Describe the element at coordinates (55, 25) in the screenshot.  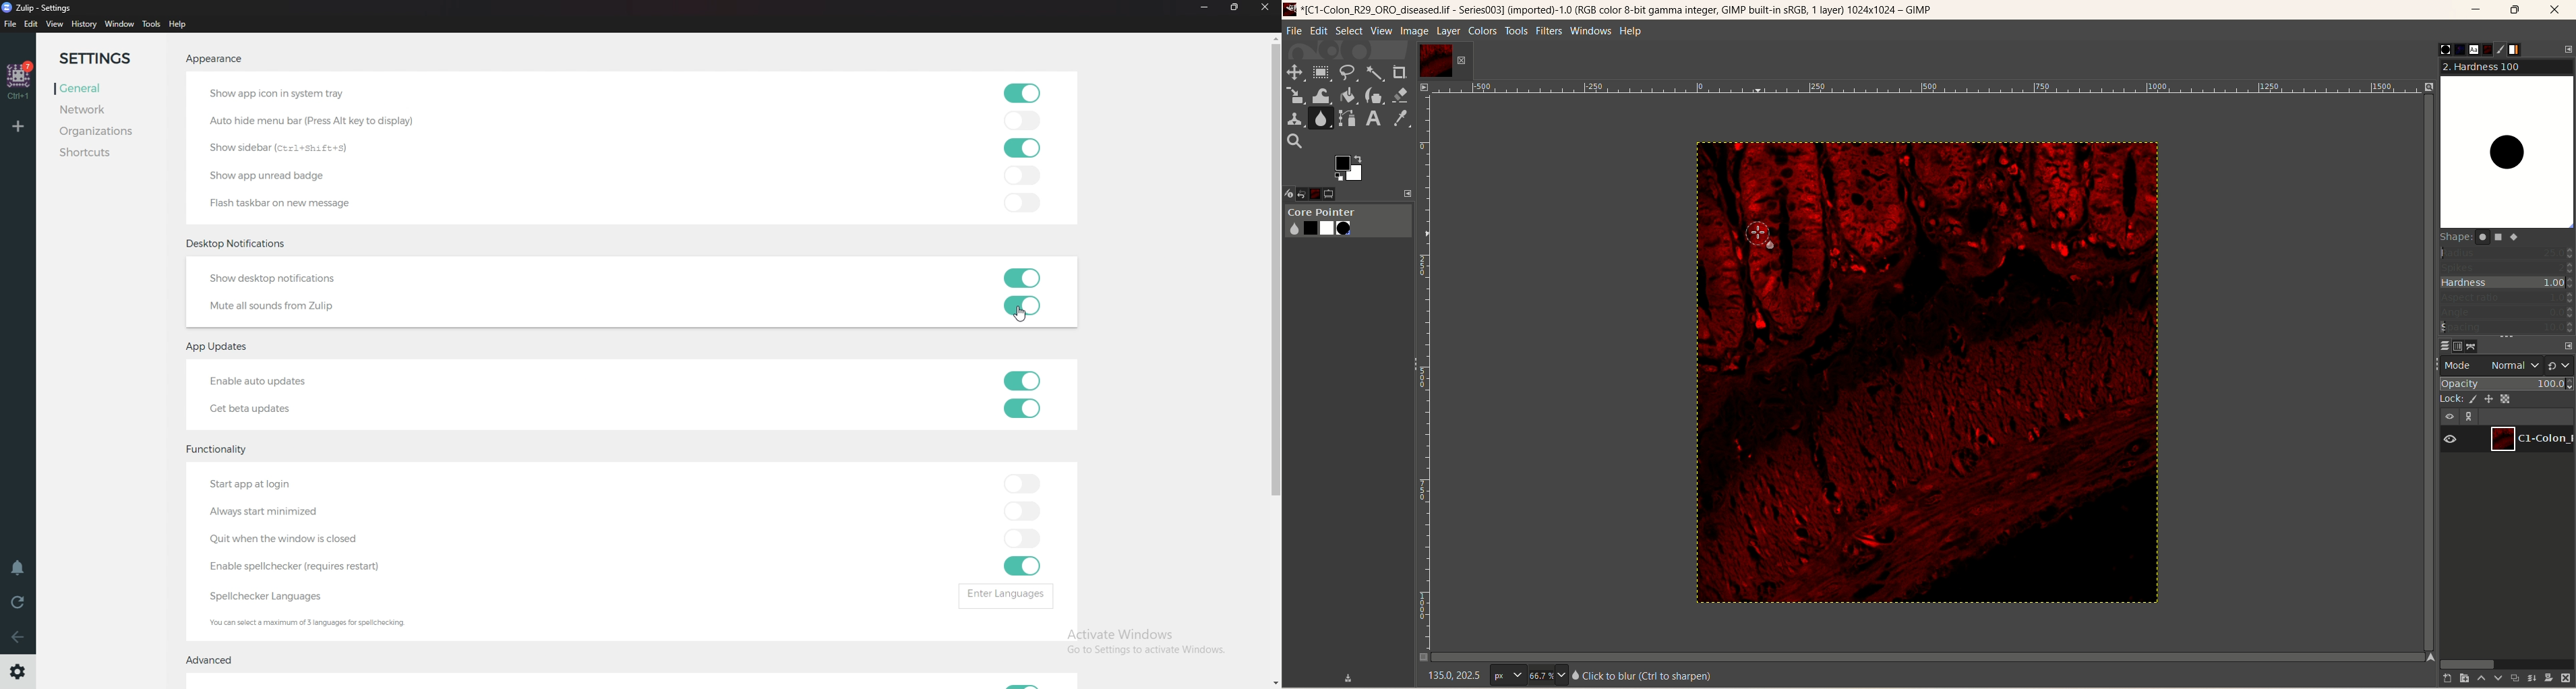
I see `view` at that location.